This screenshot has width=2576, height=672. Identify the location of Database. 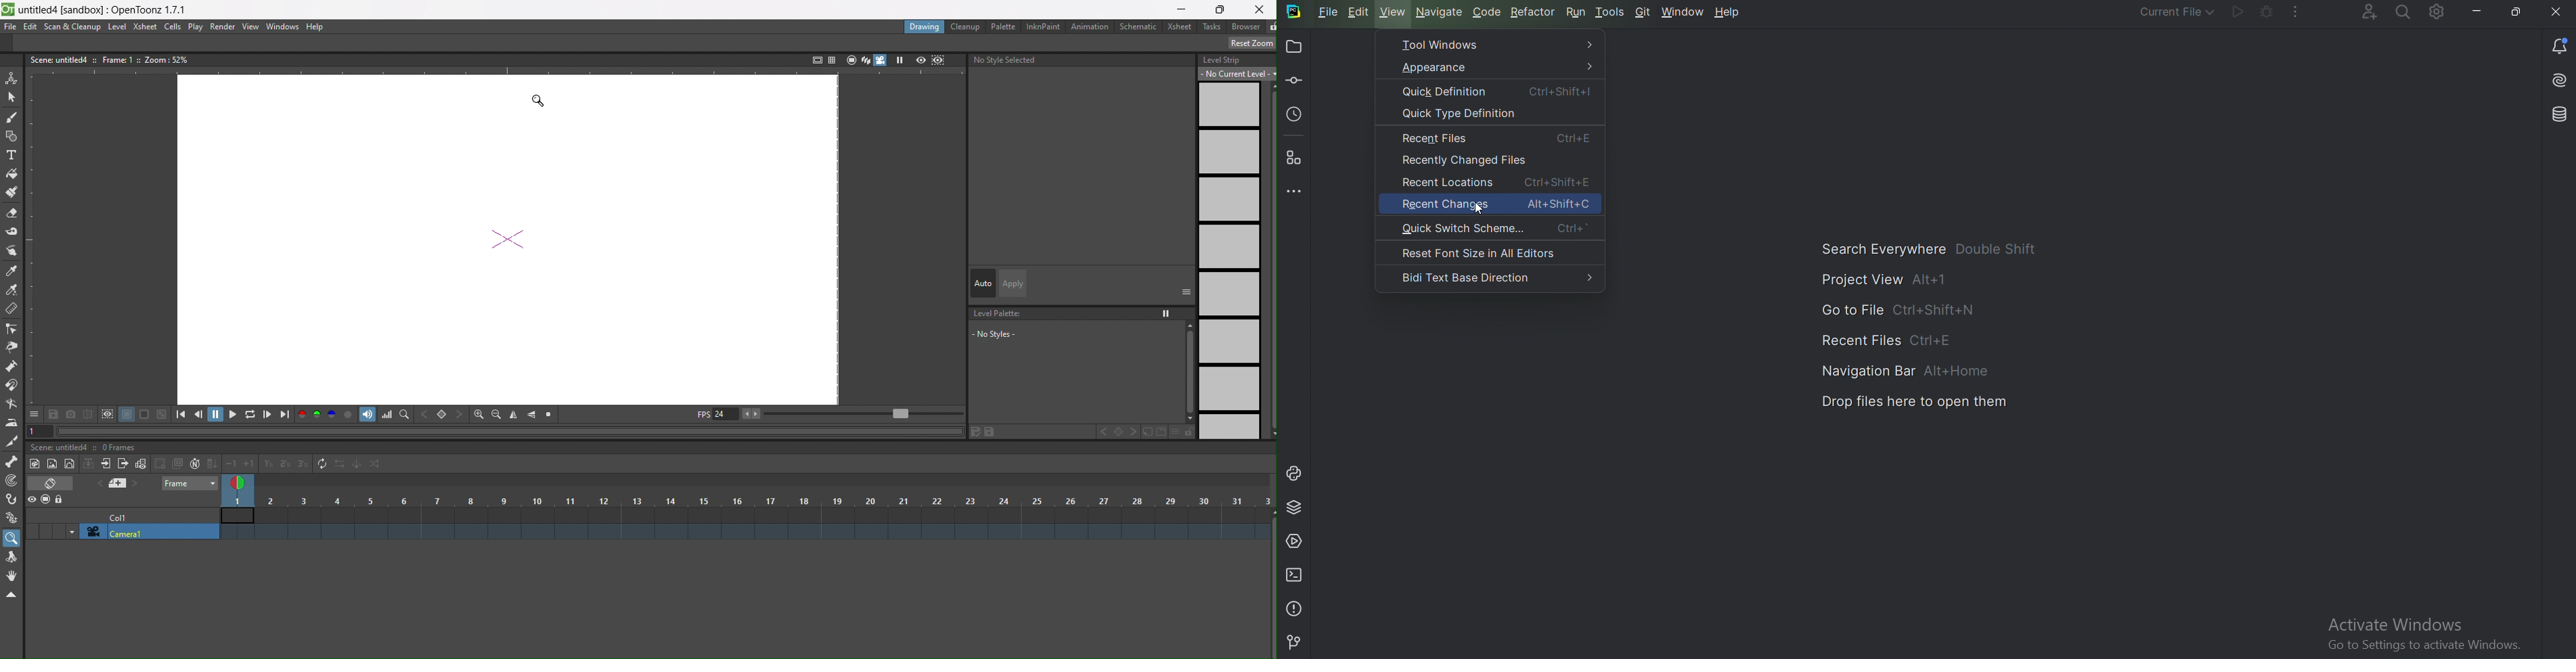
(2551, 116).